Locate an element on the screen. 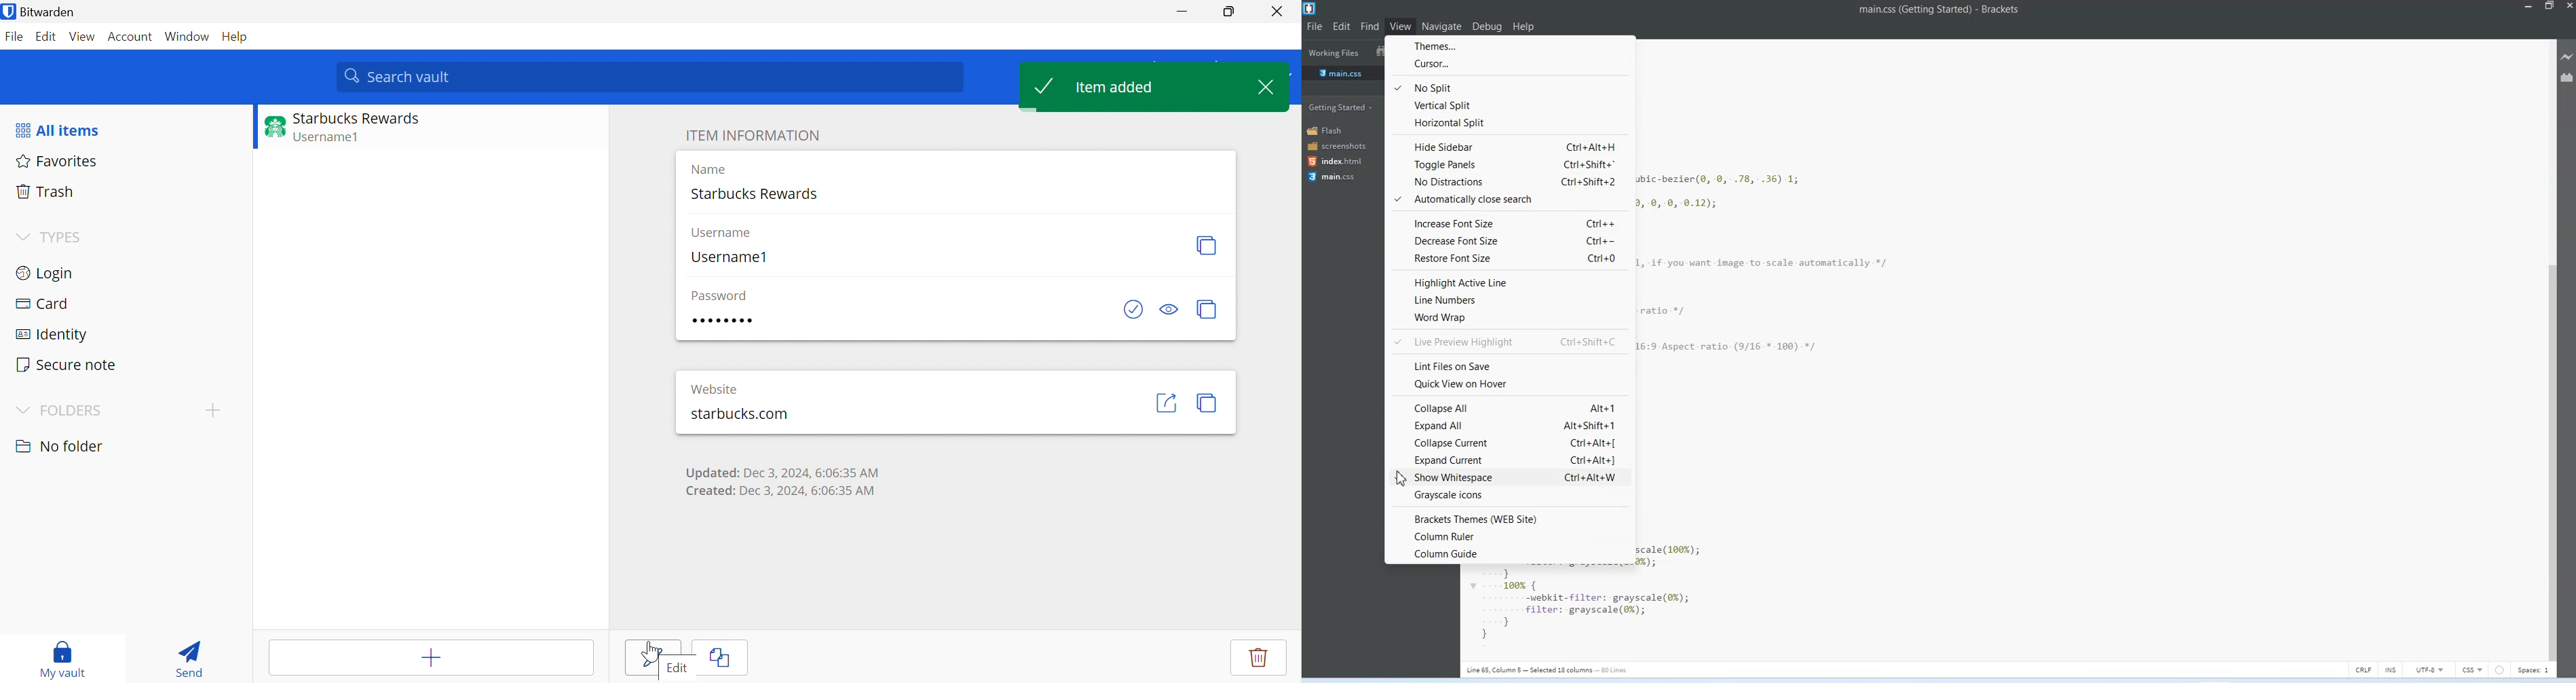  Find is located at coordinates (1369, 25).